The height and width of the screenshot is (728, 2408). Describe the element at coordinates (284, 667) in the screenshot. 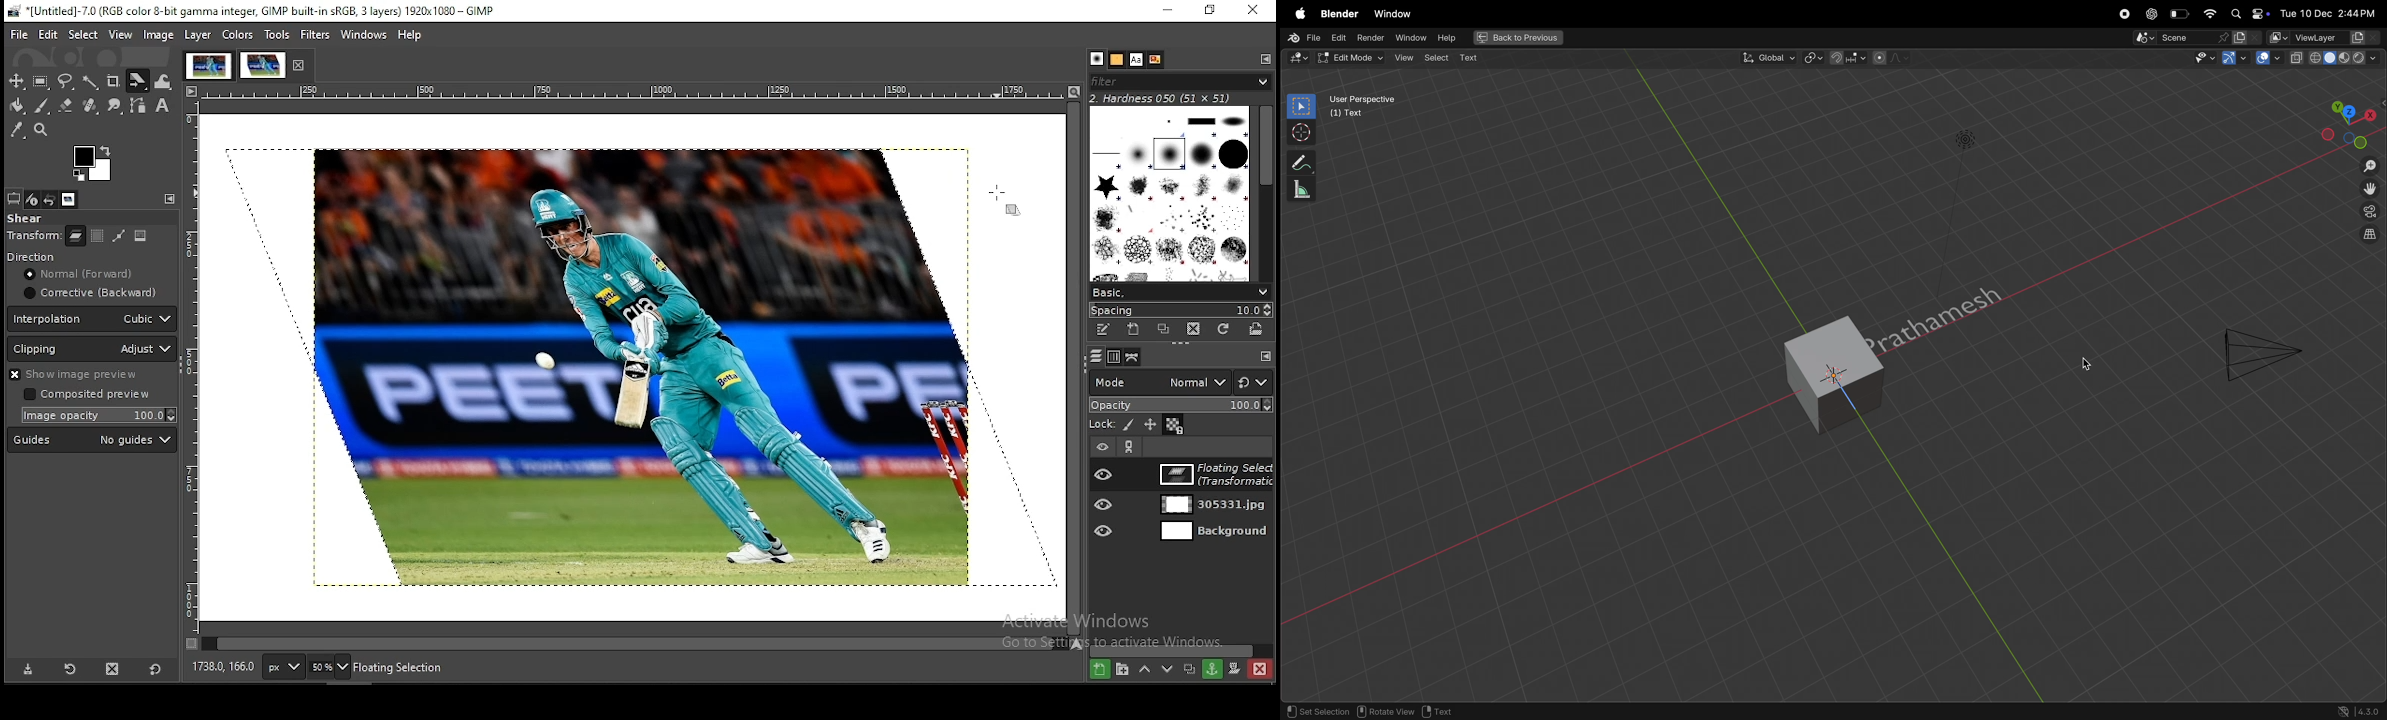

I see `units` at that location.